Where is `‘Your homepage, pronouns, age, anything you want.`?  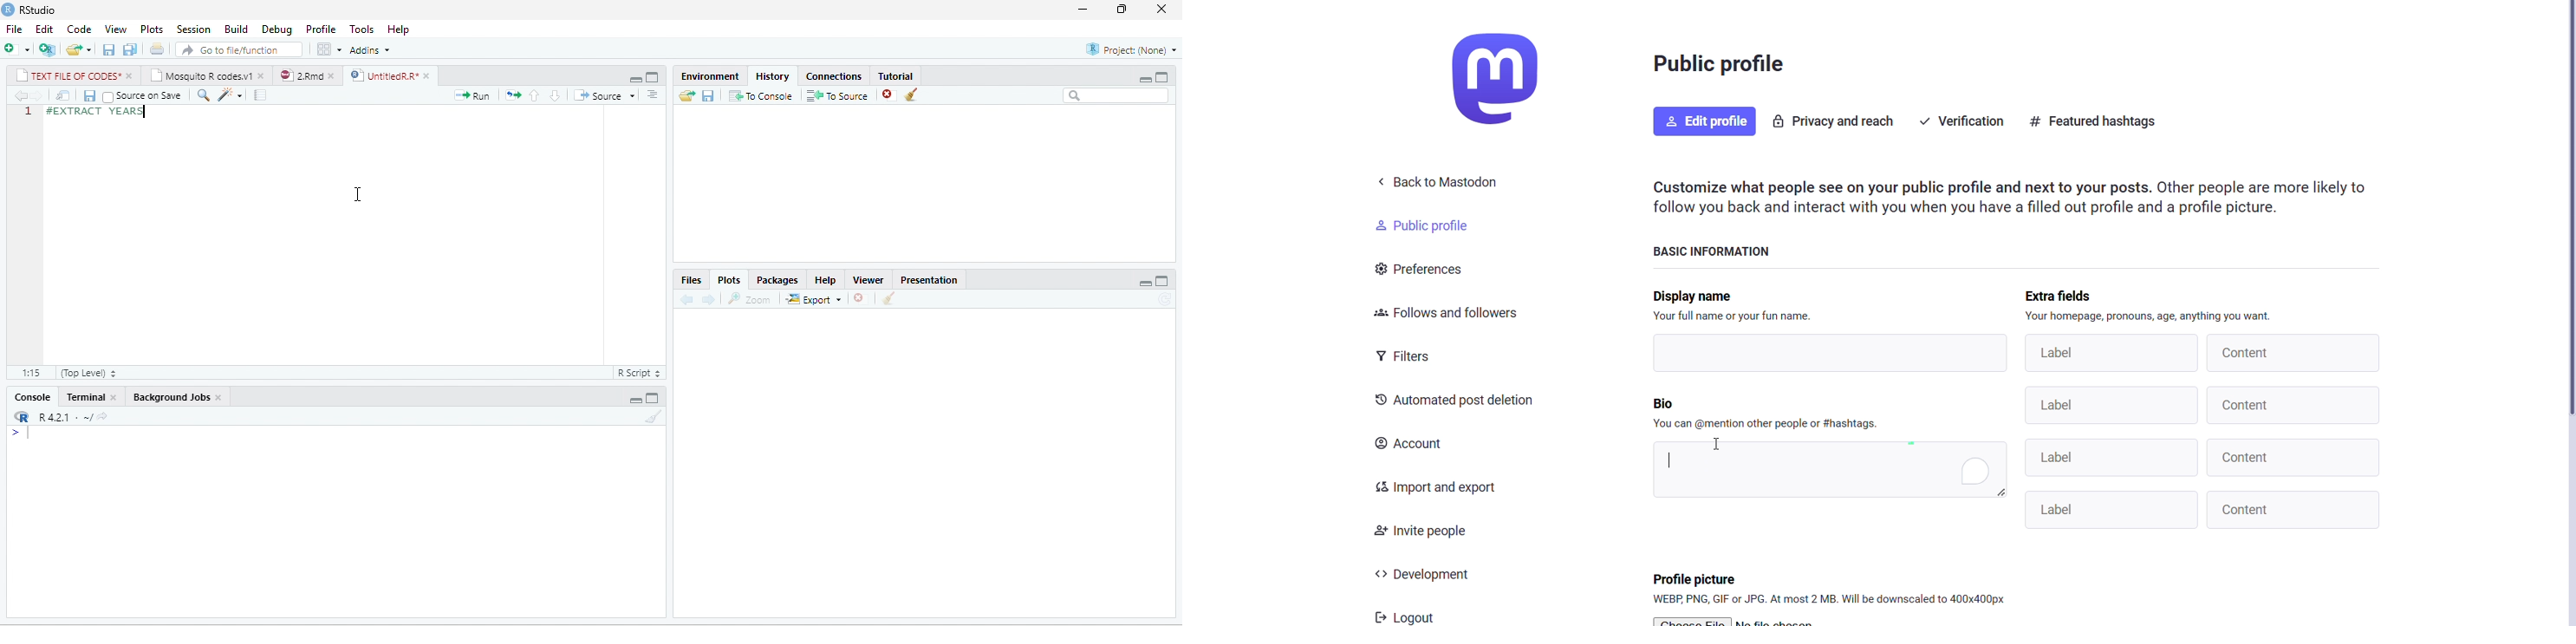
‘Your homepage, pronouns, age, anything you want. is located at coordinates (2150, 315).